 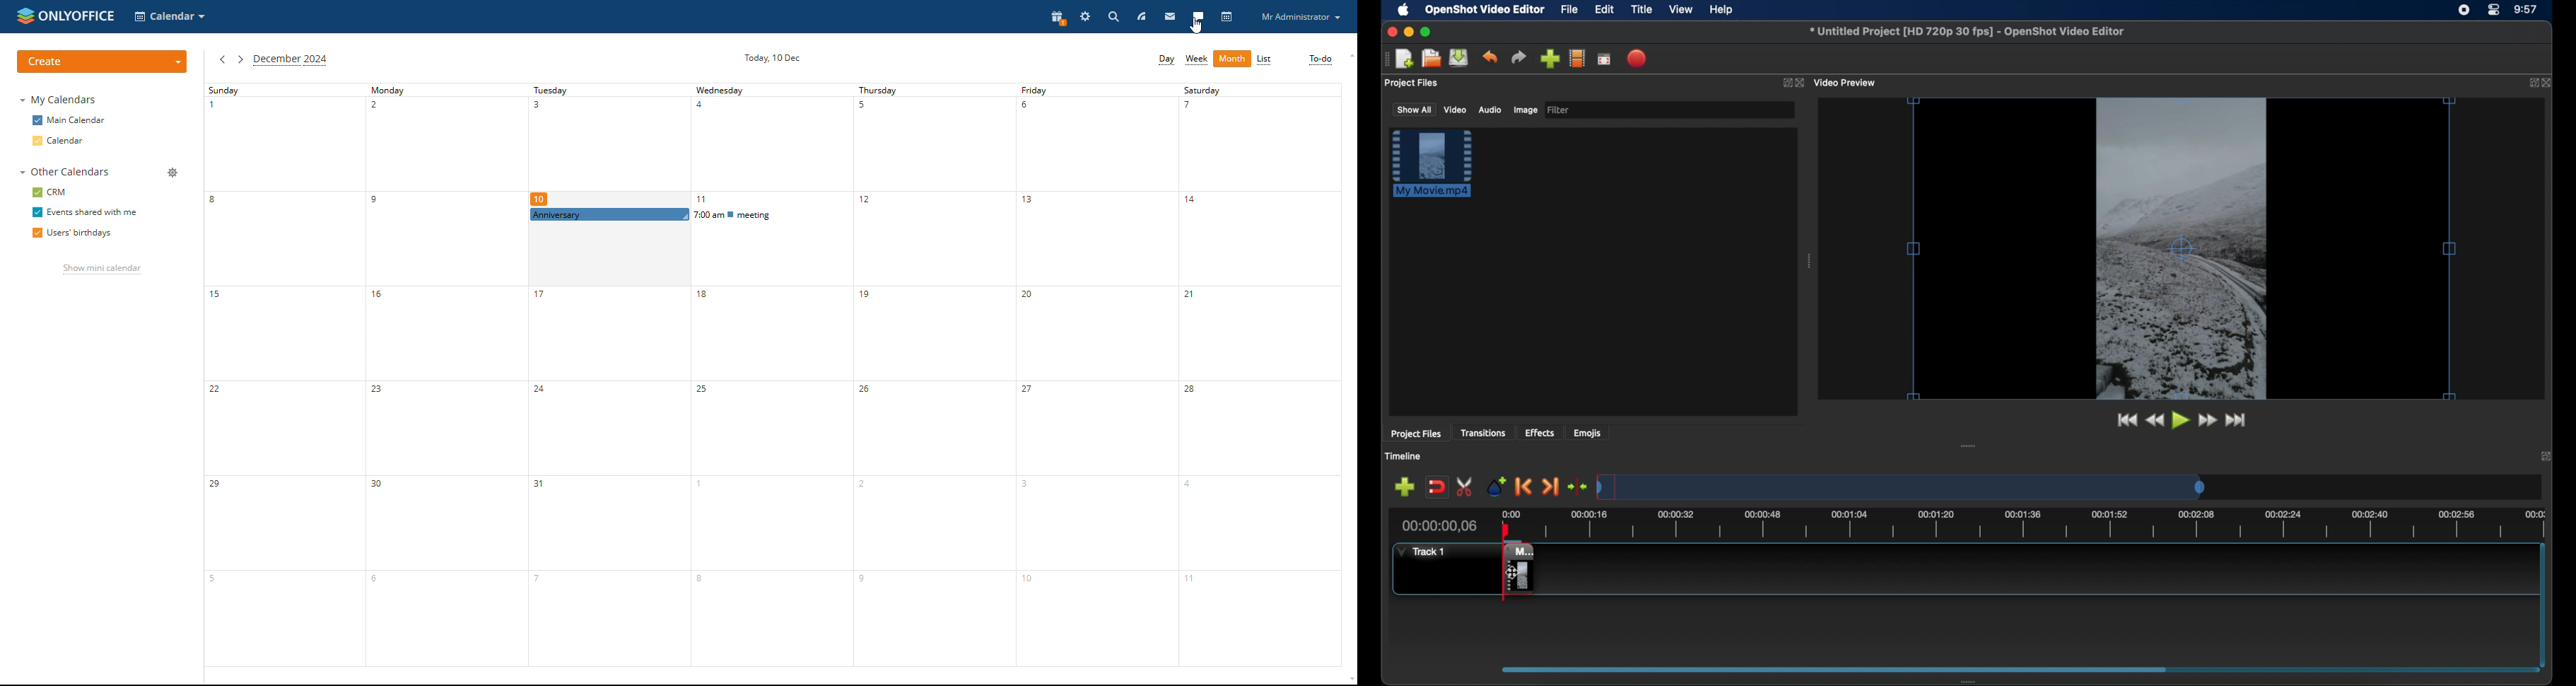 What do you see at coordinates (170, 17) in the screenshot?
I see `select application` at bounding box center [170, 17].